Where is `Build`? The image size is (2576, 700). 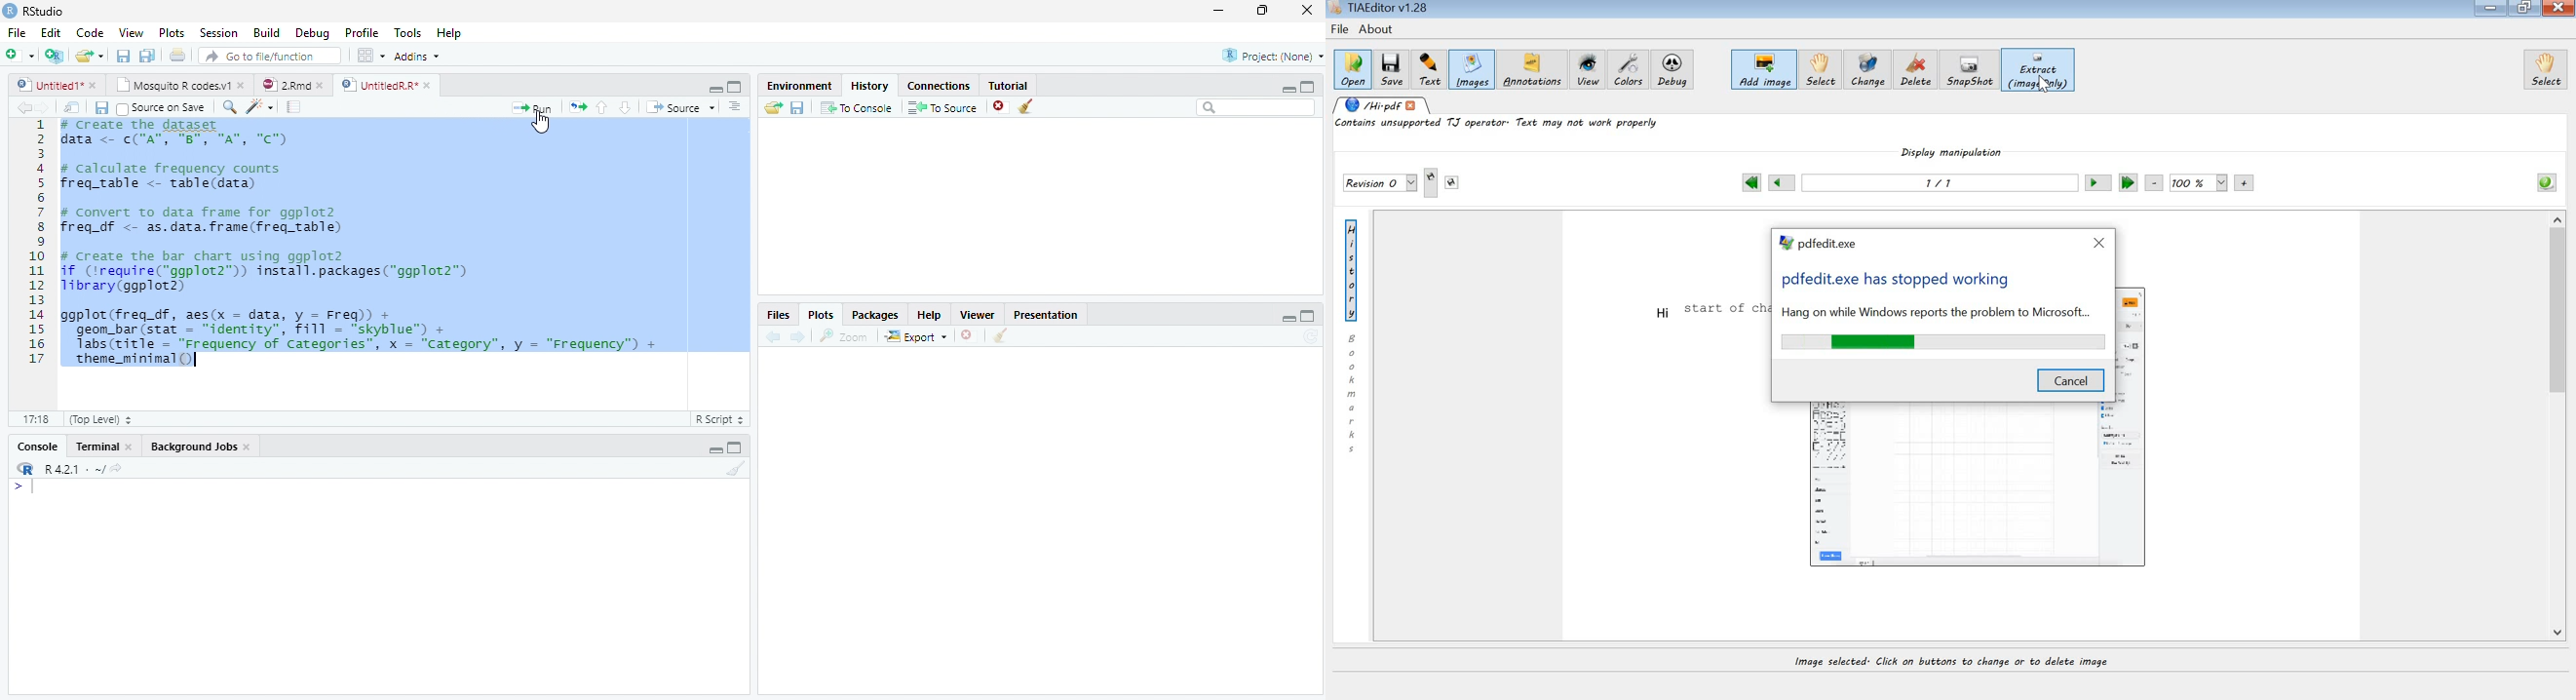
Build is located at coordinates (268, 33).